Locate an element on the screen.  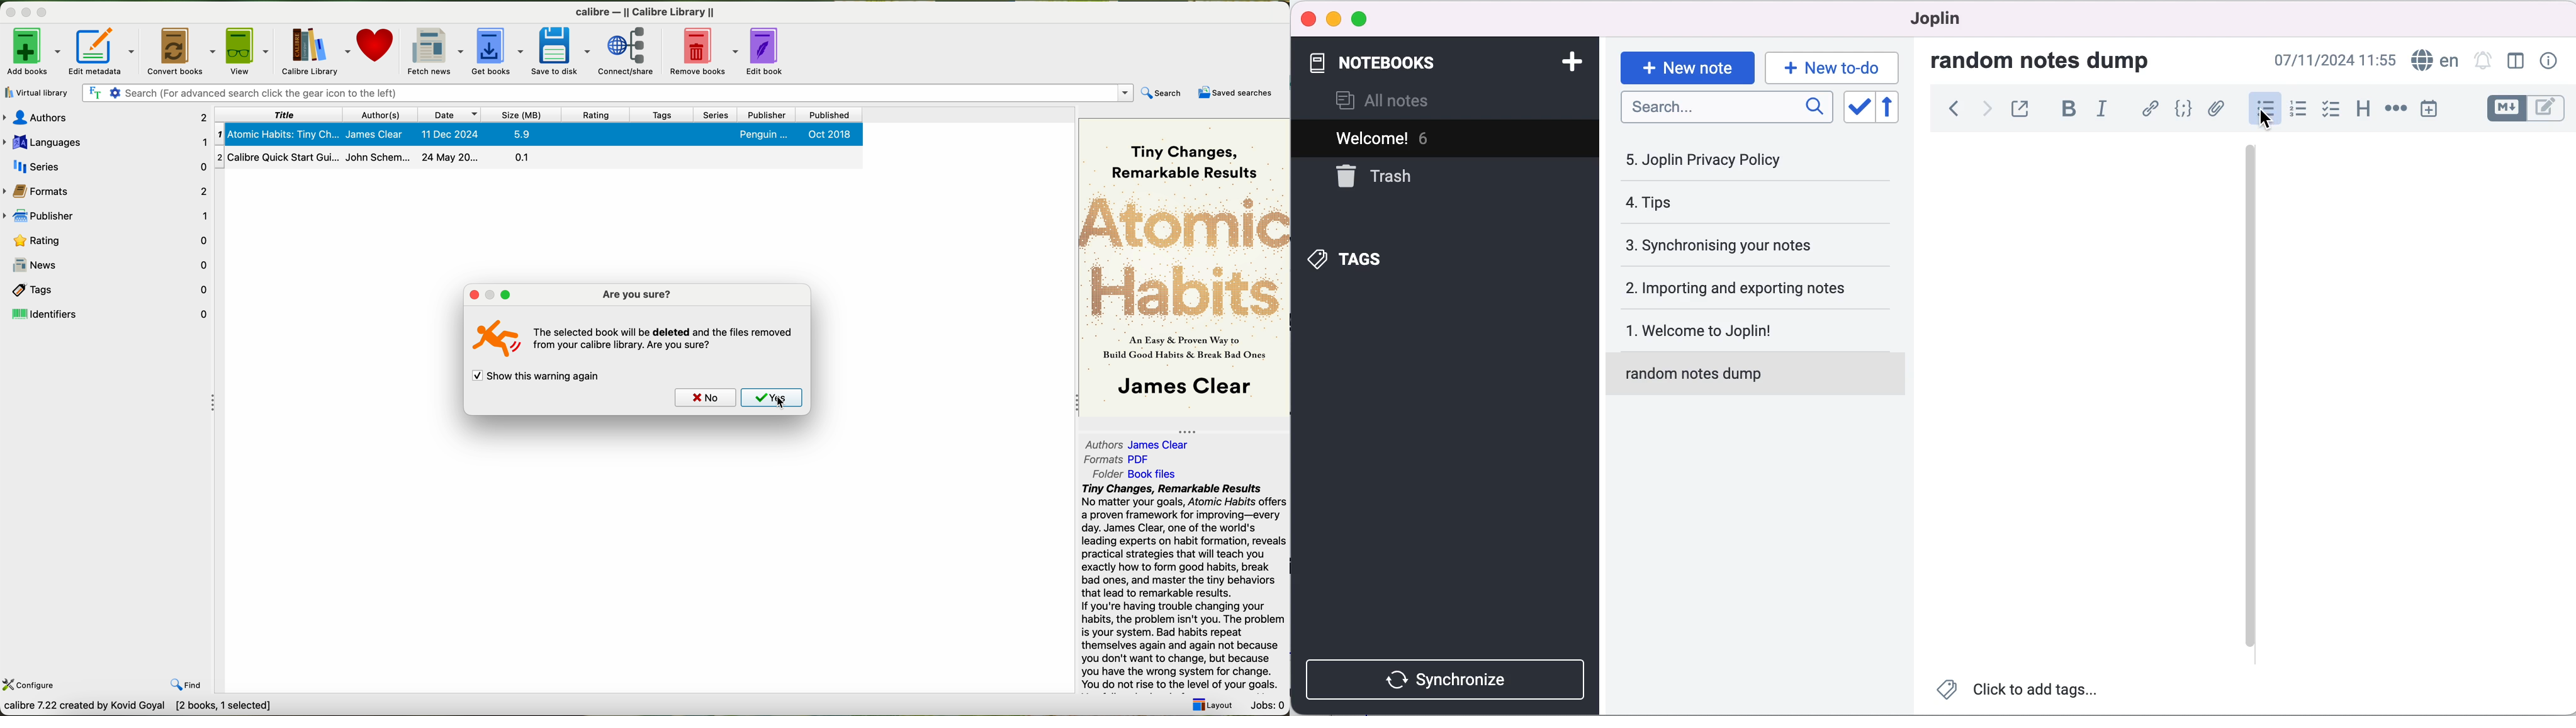
click to add tags is located at coordinates (2023, 692).